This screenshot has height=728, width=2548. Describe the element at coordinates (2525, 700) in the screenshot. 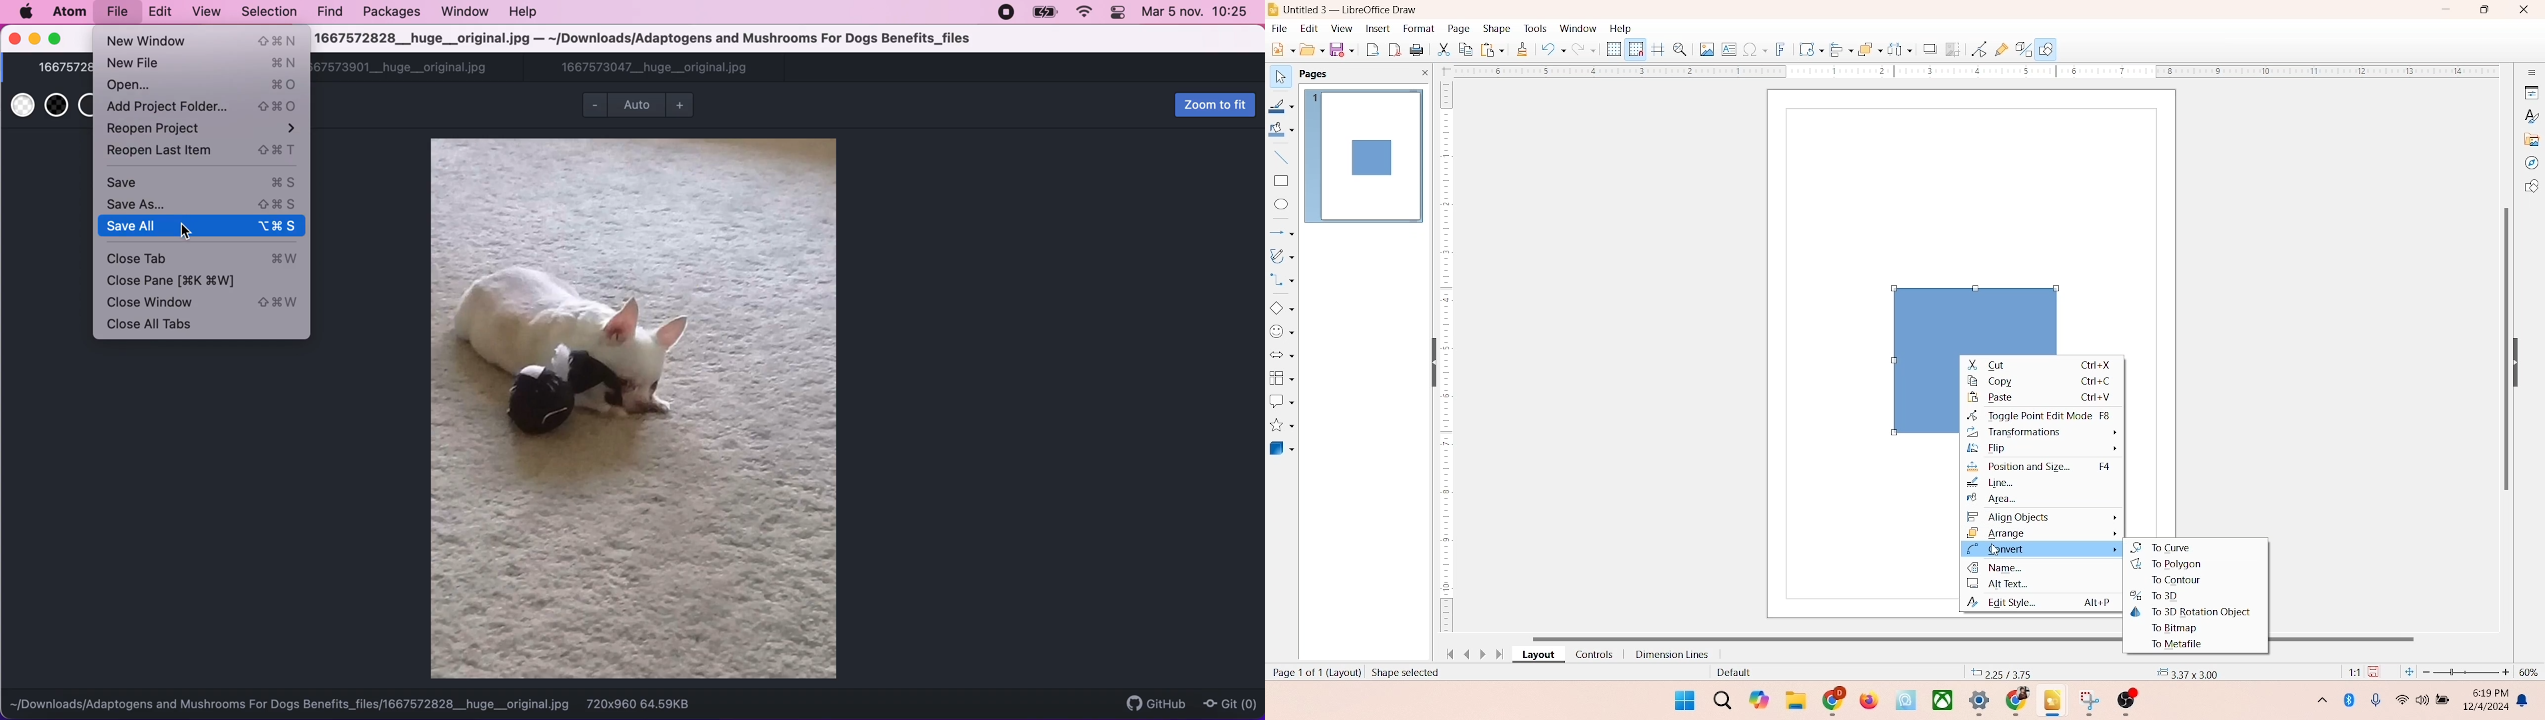

I see `notifications` at that location.